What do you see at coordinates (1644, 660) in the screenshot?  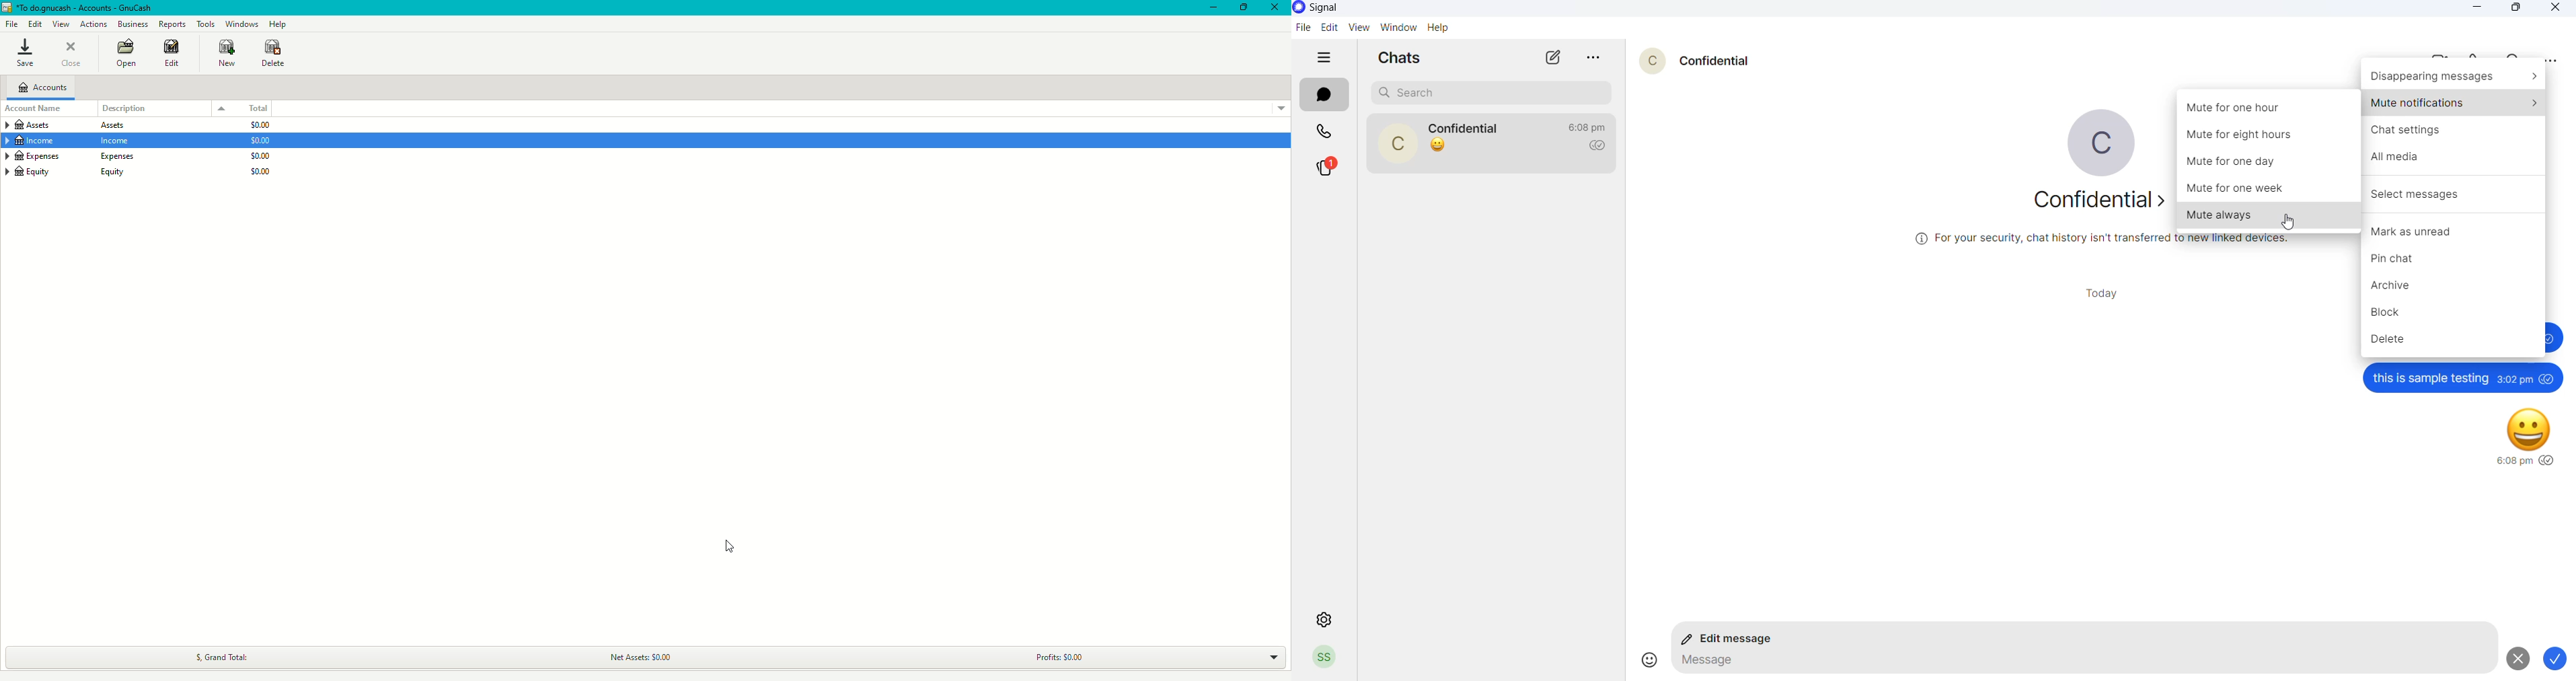 I see `emojis` at bounding box center [1644, 660].